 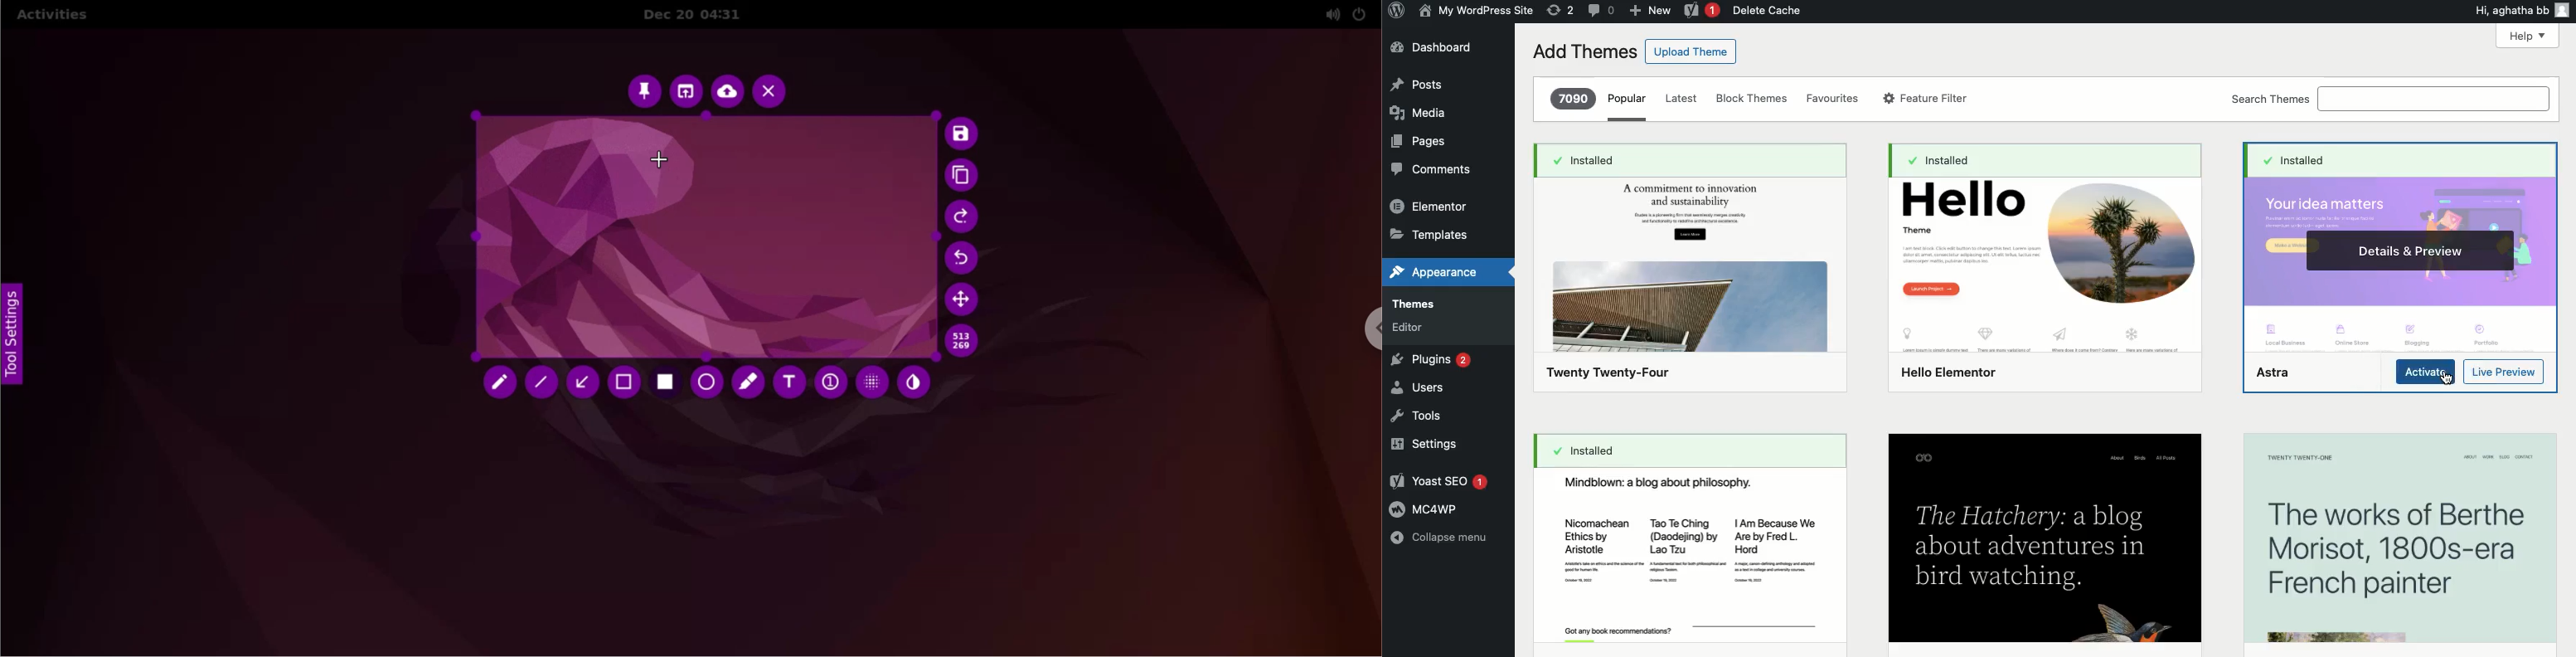 I want to click on Themes, so click(x=1427, y=308).